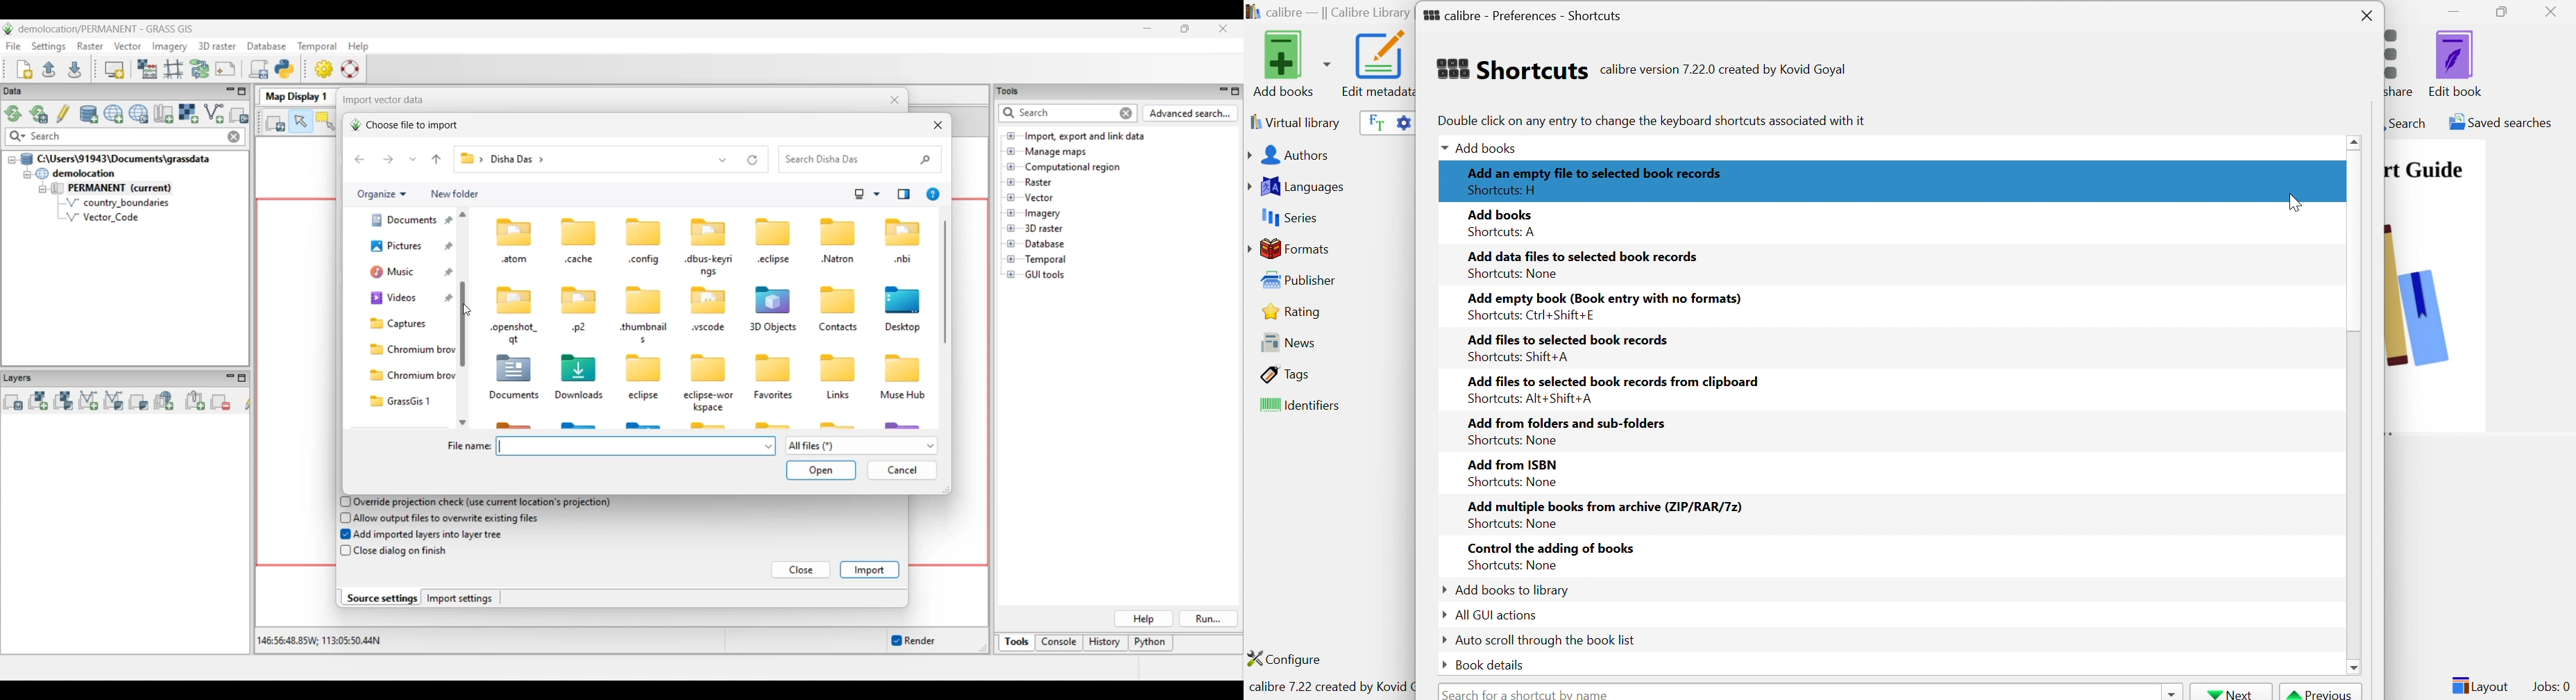 Image resolution: width=2576 pixels, height=700 pixels. Describe the element at coordinates (2403, 60) in the screenshot. I see `Connect/share` at that location.